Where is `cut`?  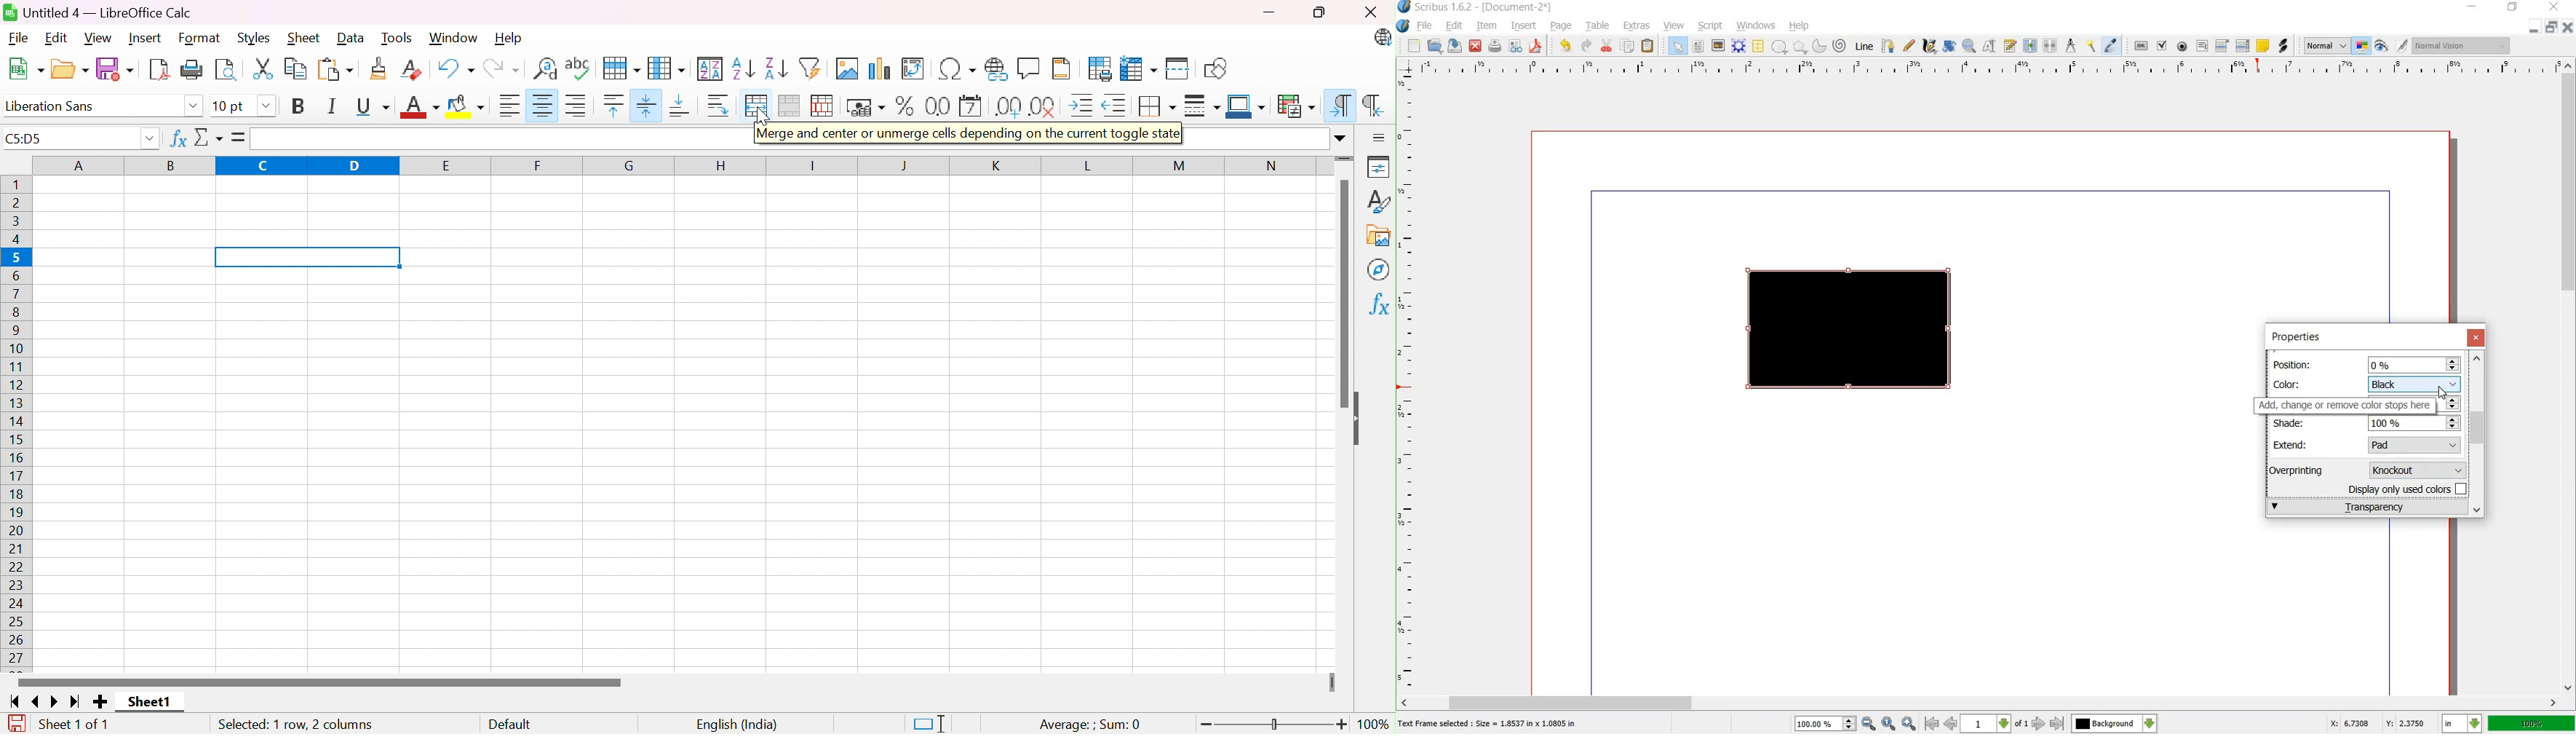 cut is located at coordinates (1607, 46).